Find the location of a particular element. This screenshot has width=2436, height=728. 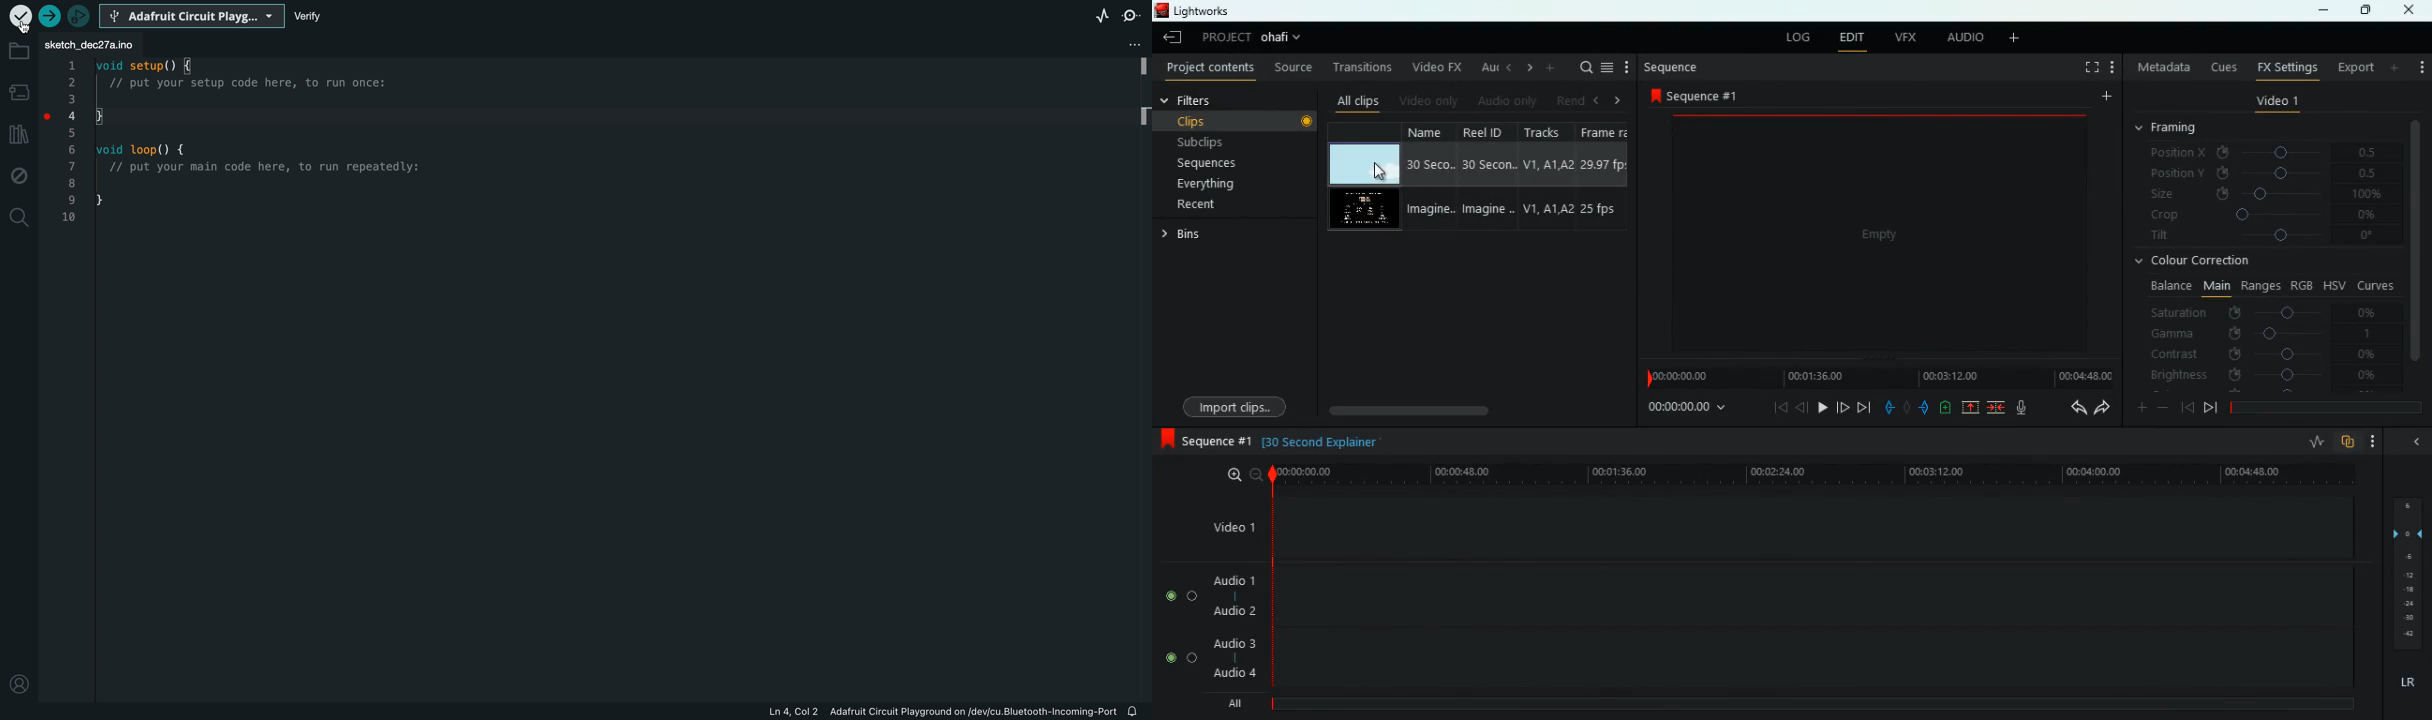

more is located at coordinates (2373, 440).